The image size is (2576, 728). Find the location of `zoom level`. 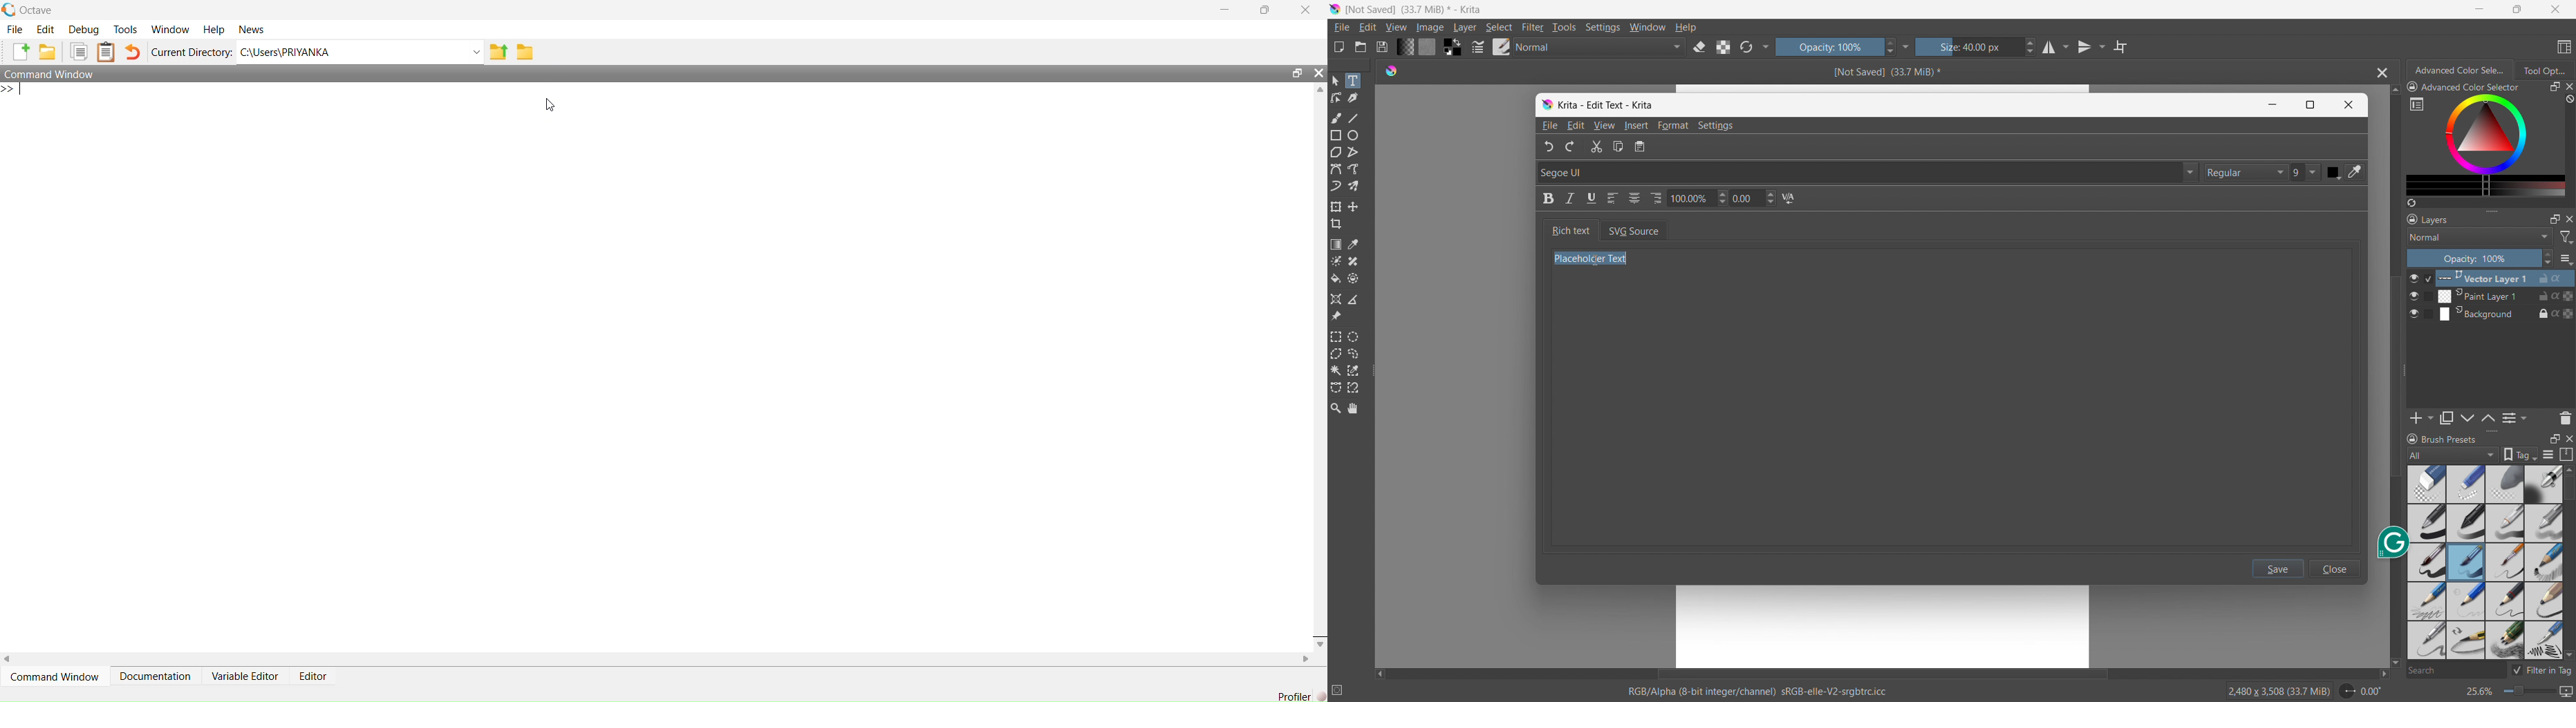

zoom level is located at coordinates (2519, 692).